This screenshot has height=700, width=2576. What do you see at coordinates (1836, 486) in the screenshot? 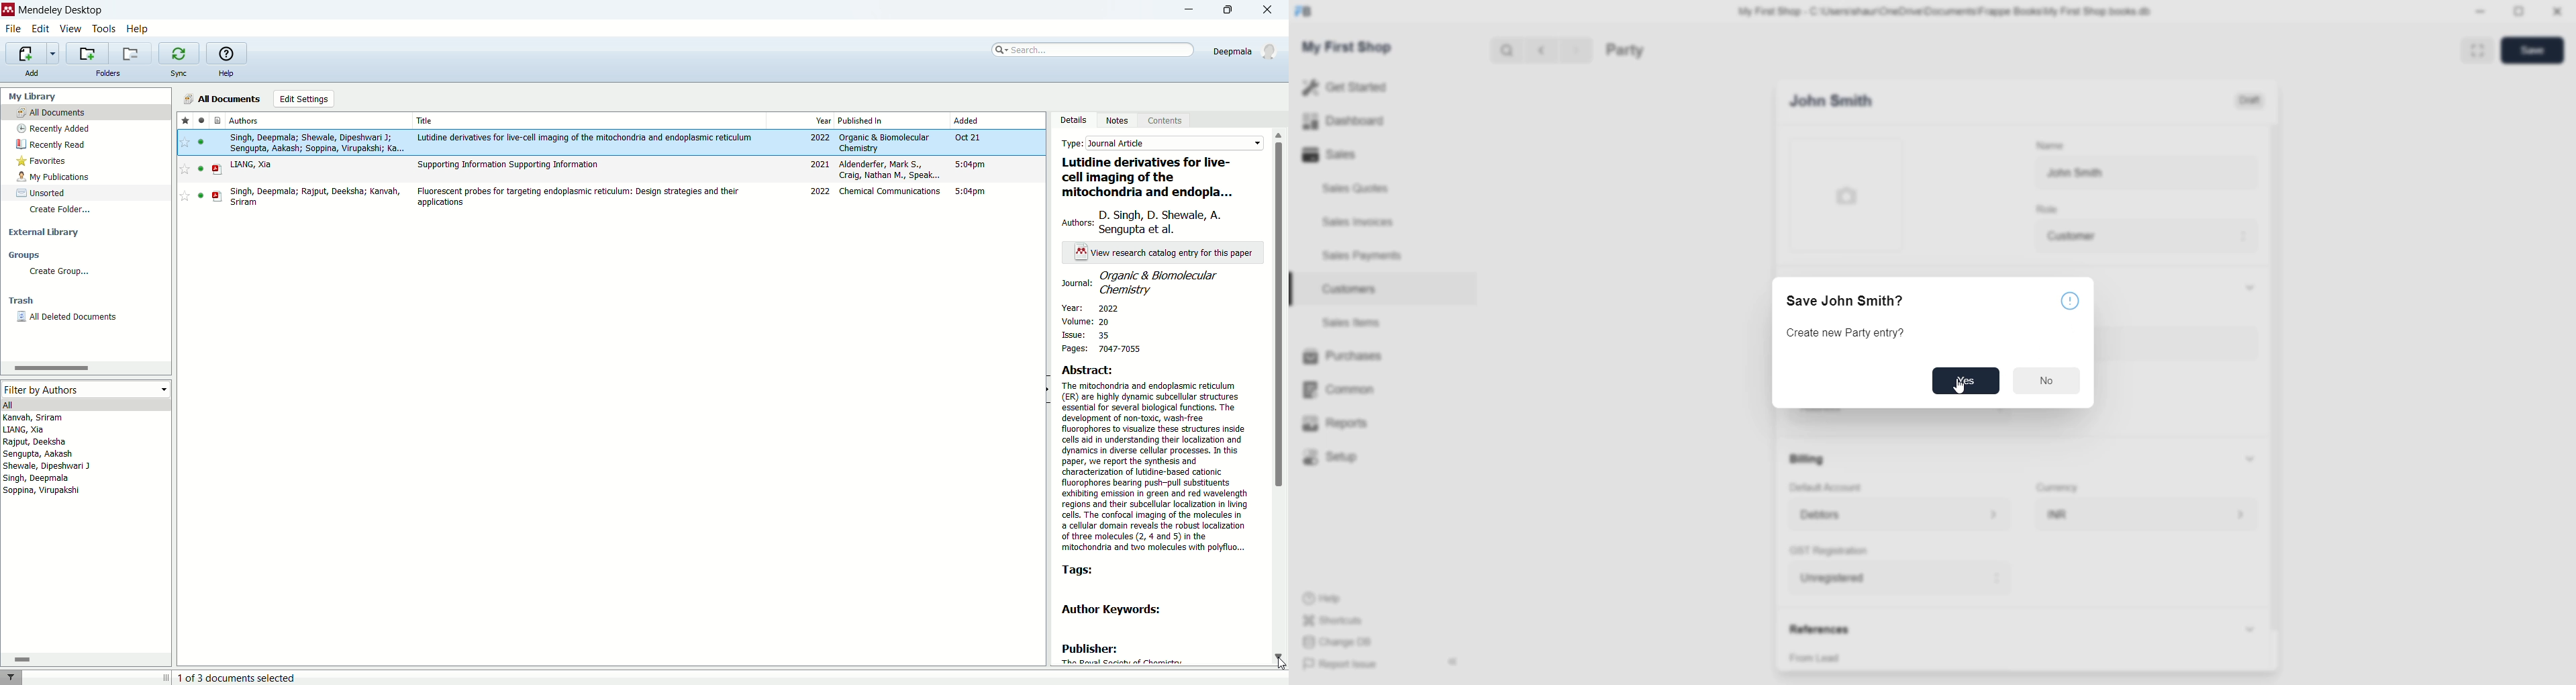
I see `Default Account` at bounding box center [1836, 486].